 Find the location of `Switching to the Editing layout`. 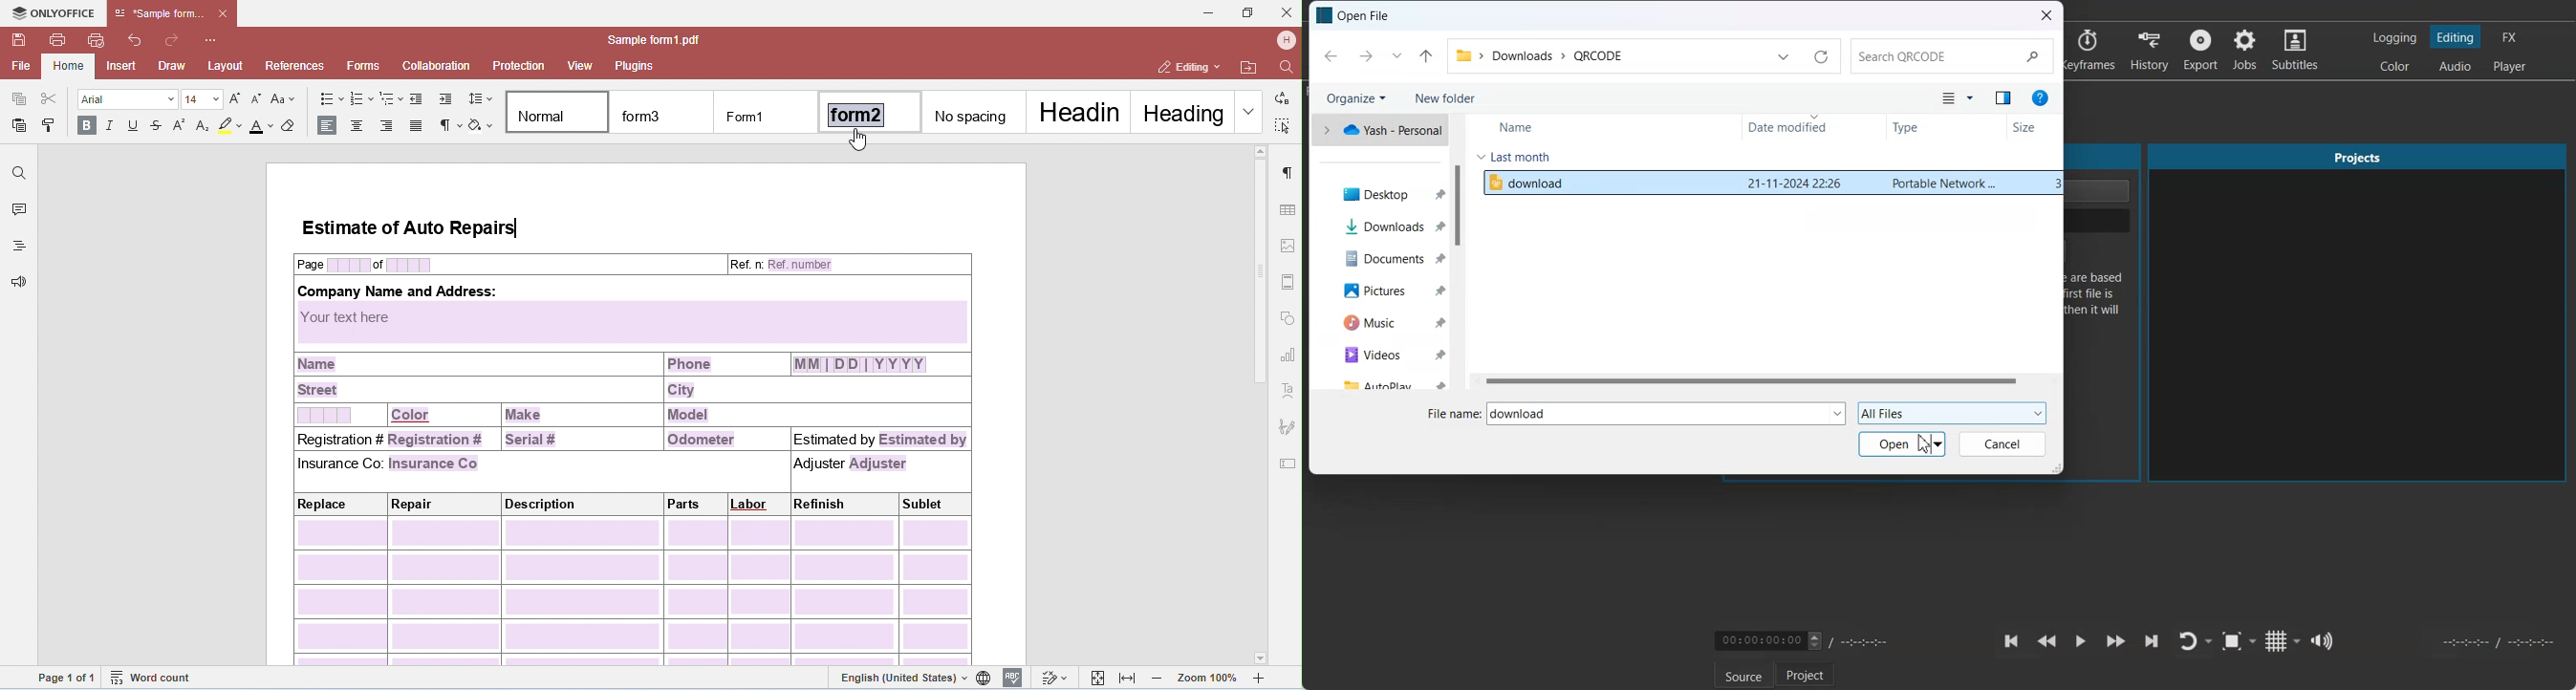

Switching to the Editing layout is located at coordinates (2456, 38).